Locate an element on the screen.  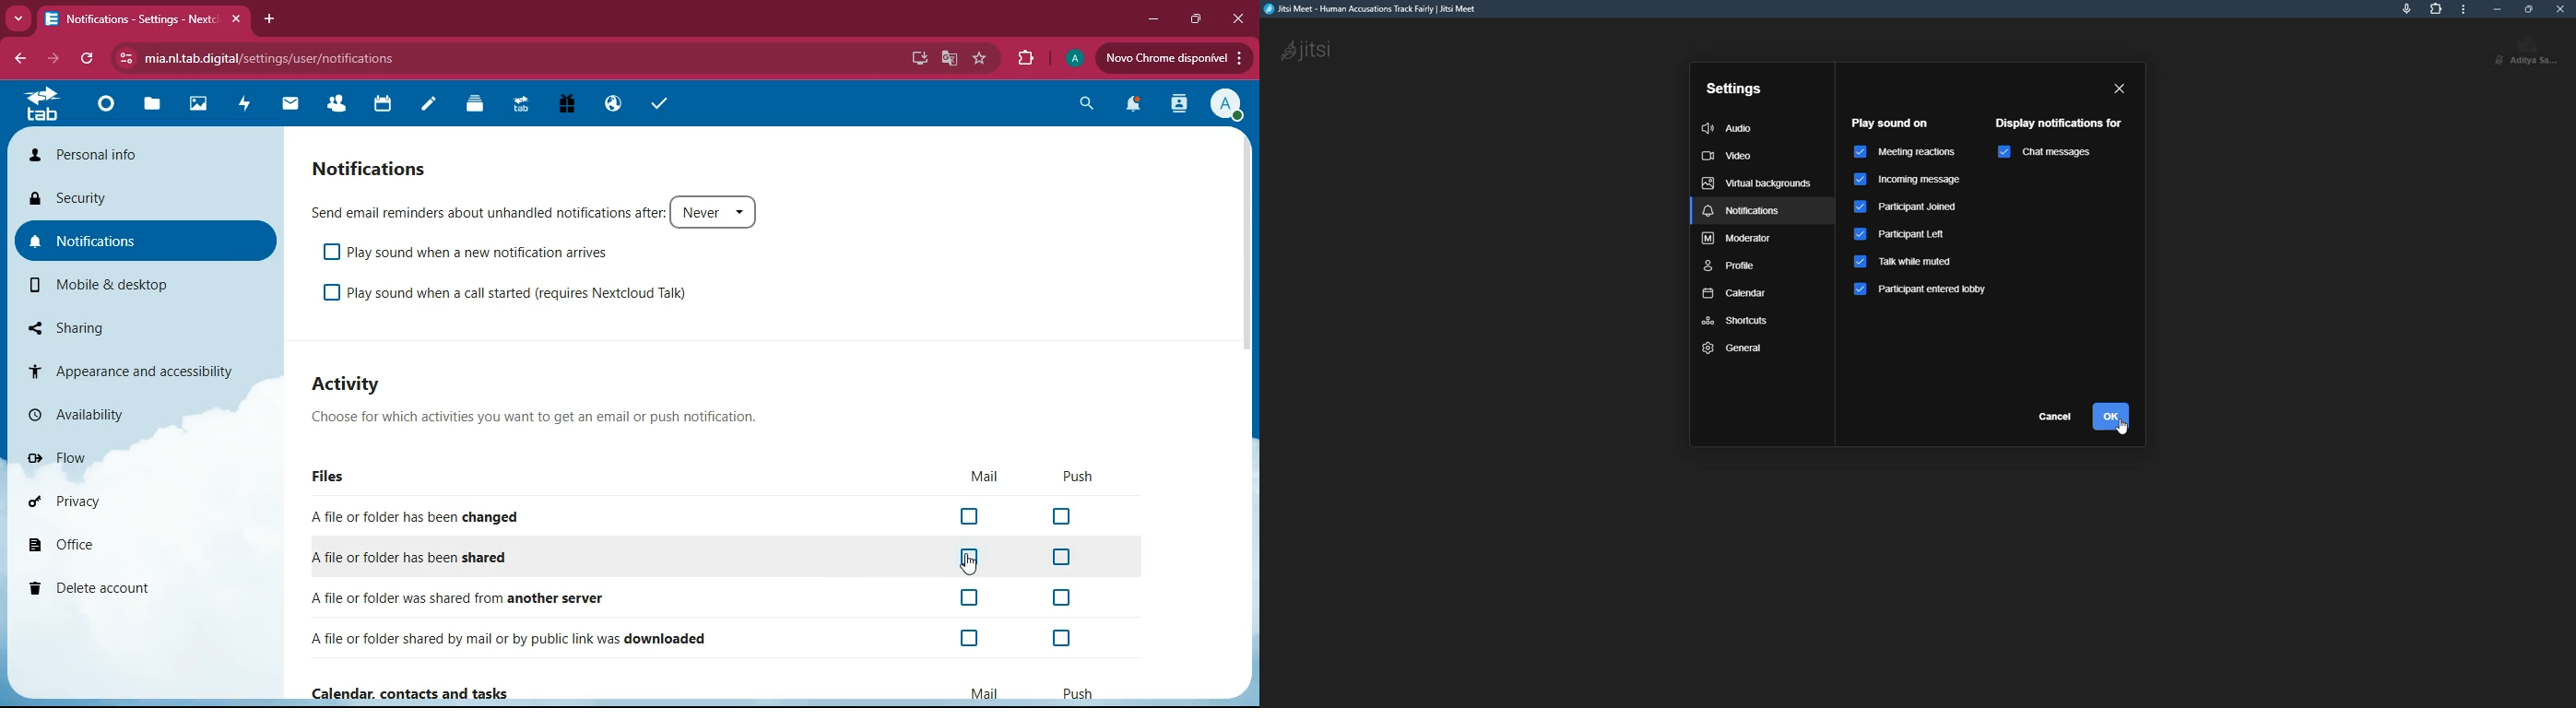
play sound on is located at coordinates (1890, 122).